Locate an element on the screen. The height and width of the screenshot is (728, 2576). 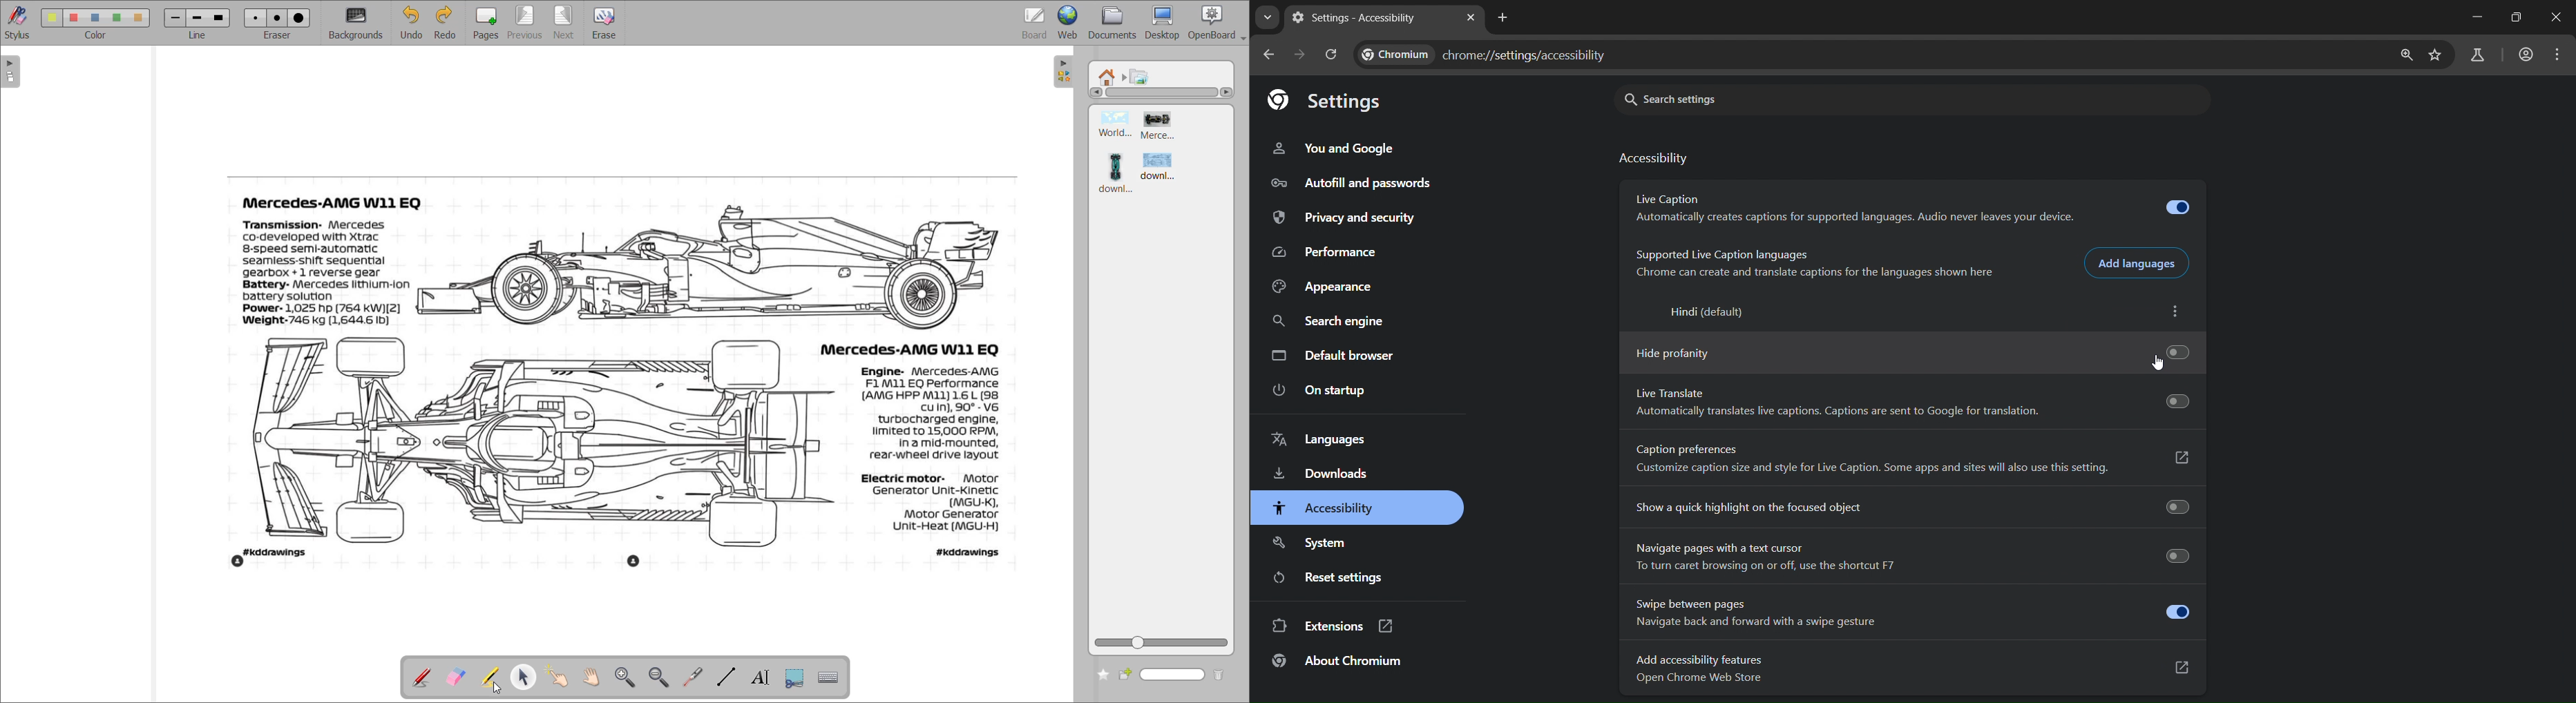
languages is located at coordinates (1320, 439).